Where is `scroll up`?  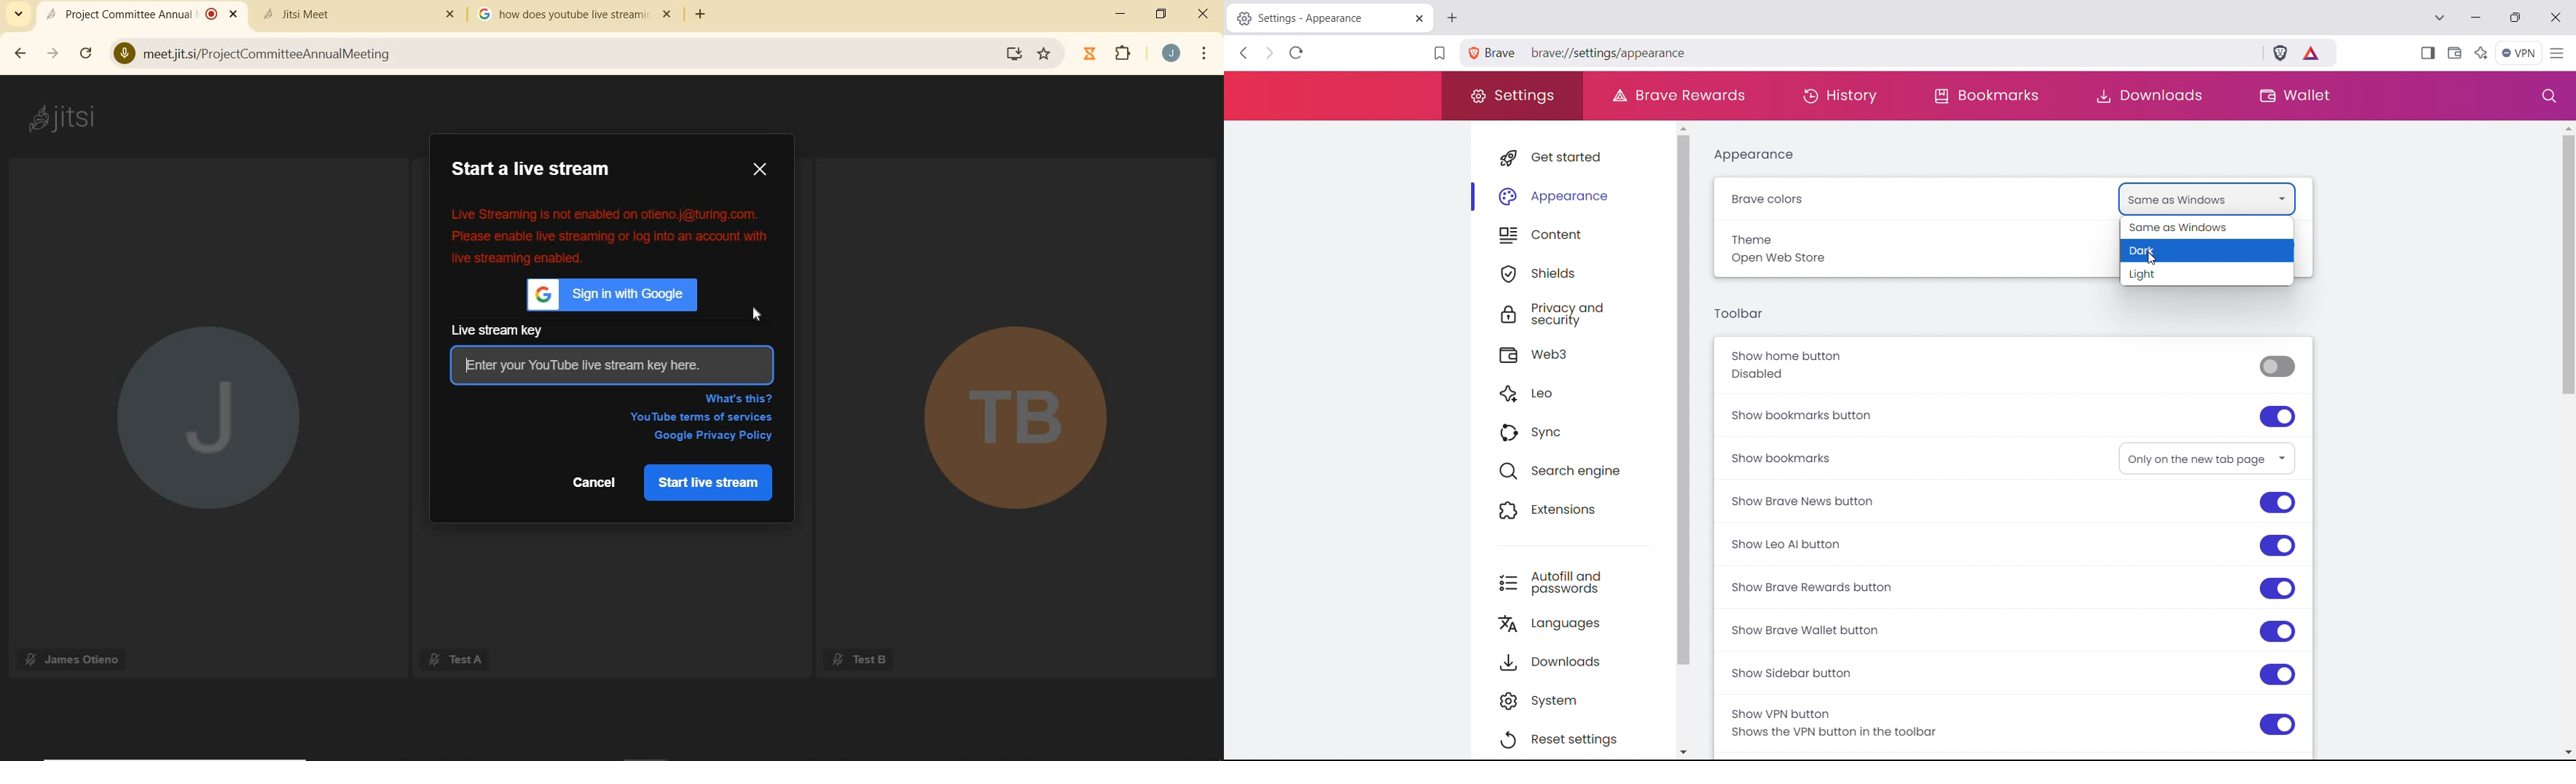
scroll up is located at coordinates (2567, 128).